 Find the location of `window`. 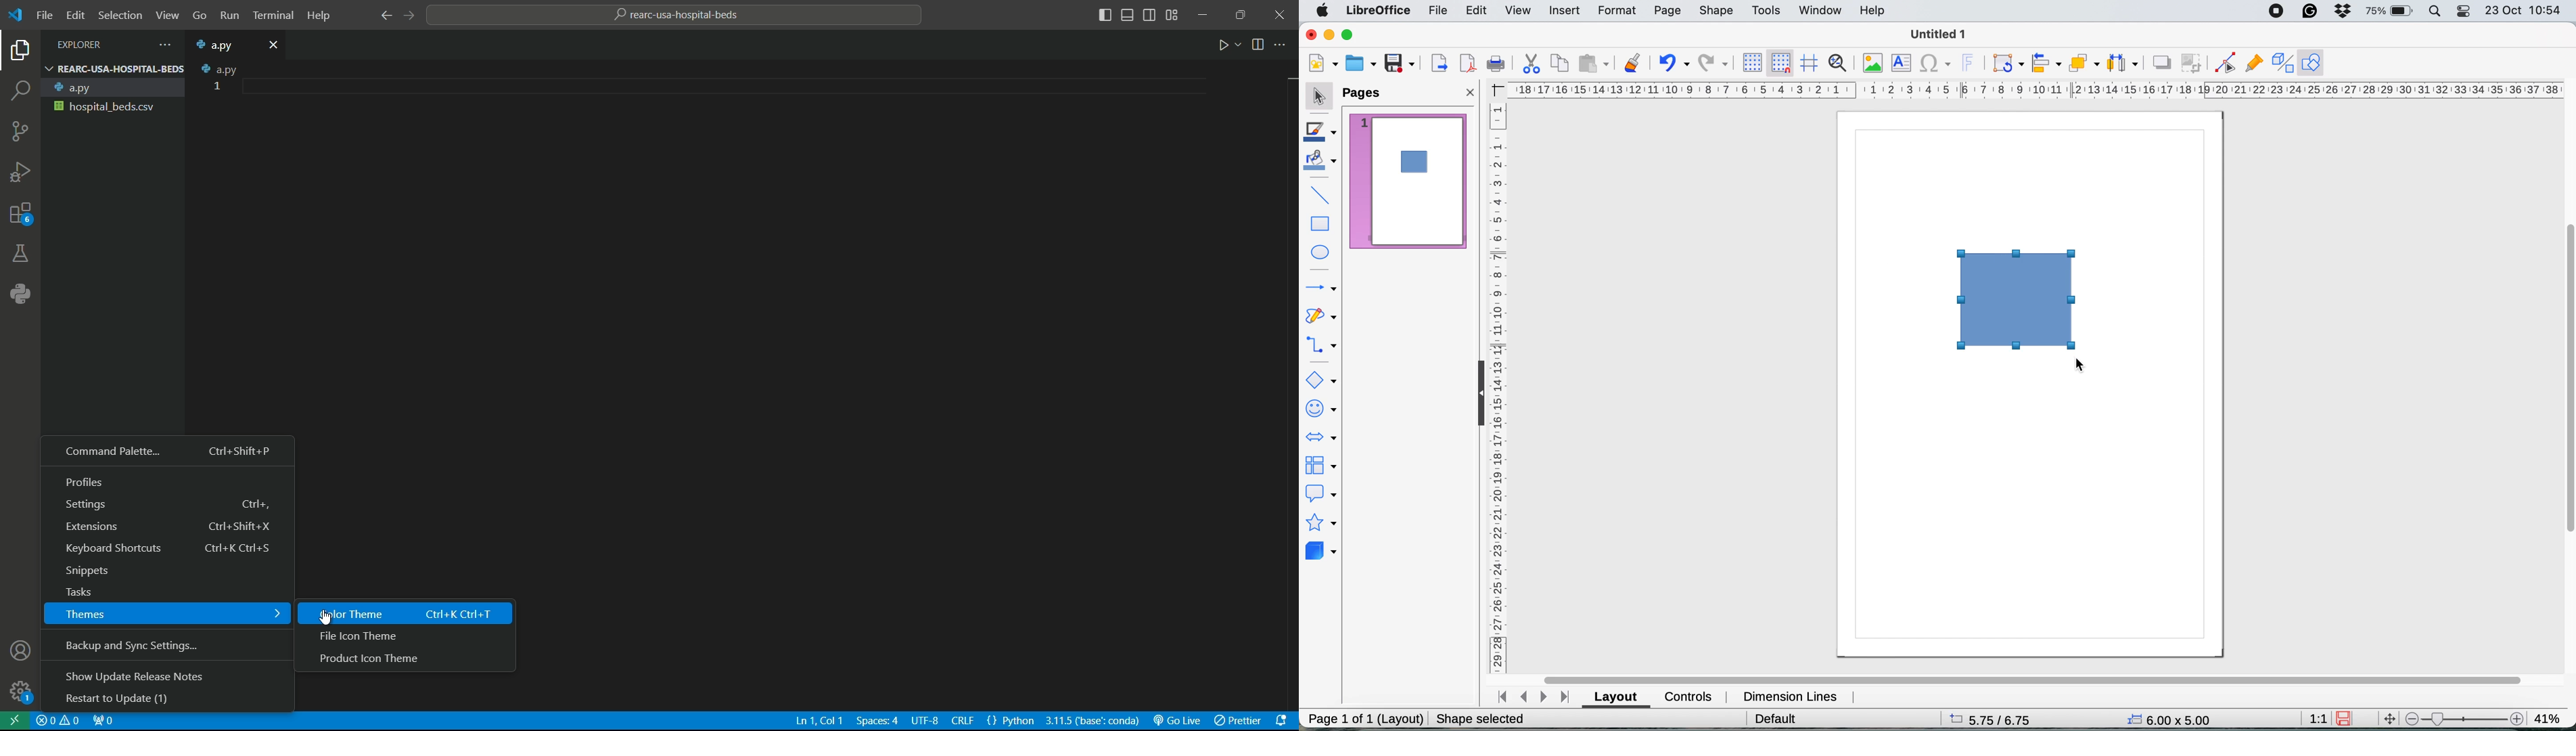

window is located at coordinates (1819, 9).